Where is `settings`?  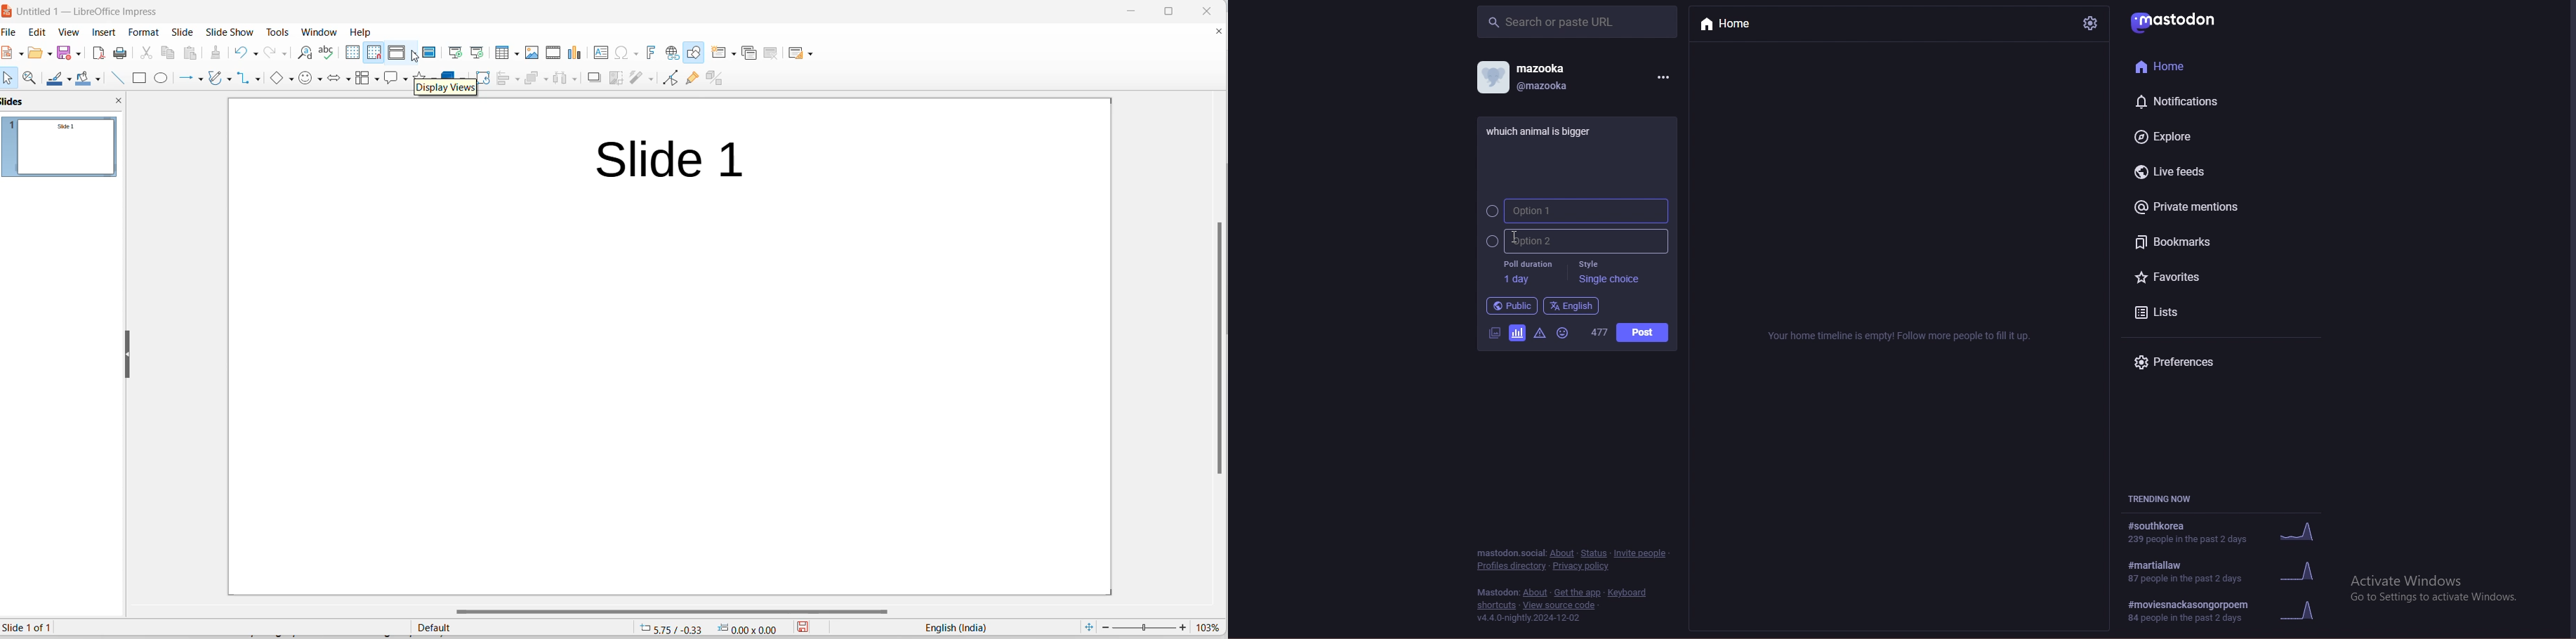
settings is located at coordinates (2089, 23).